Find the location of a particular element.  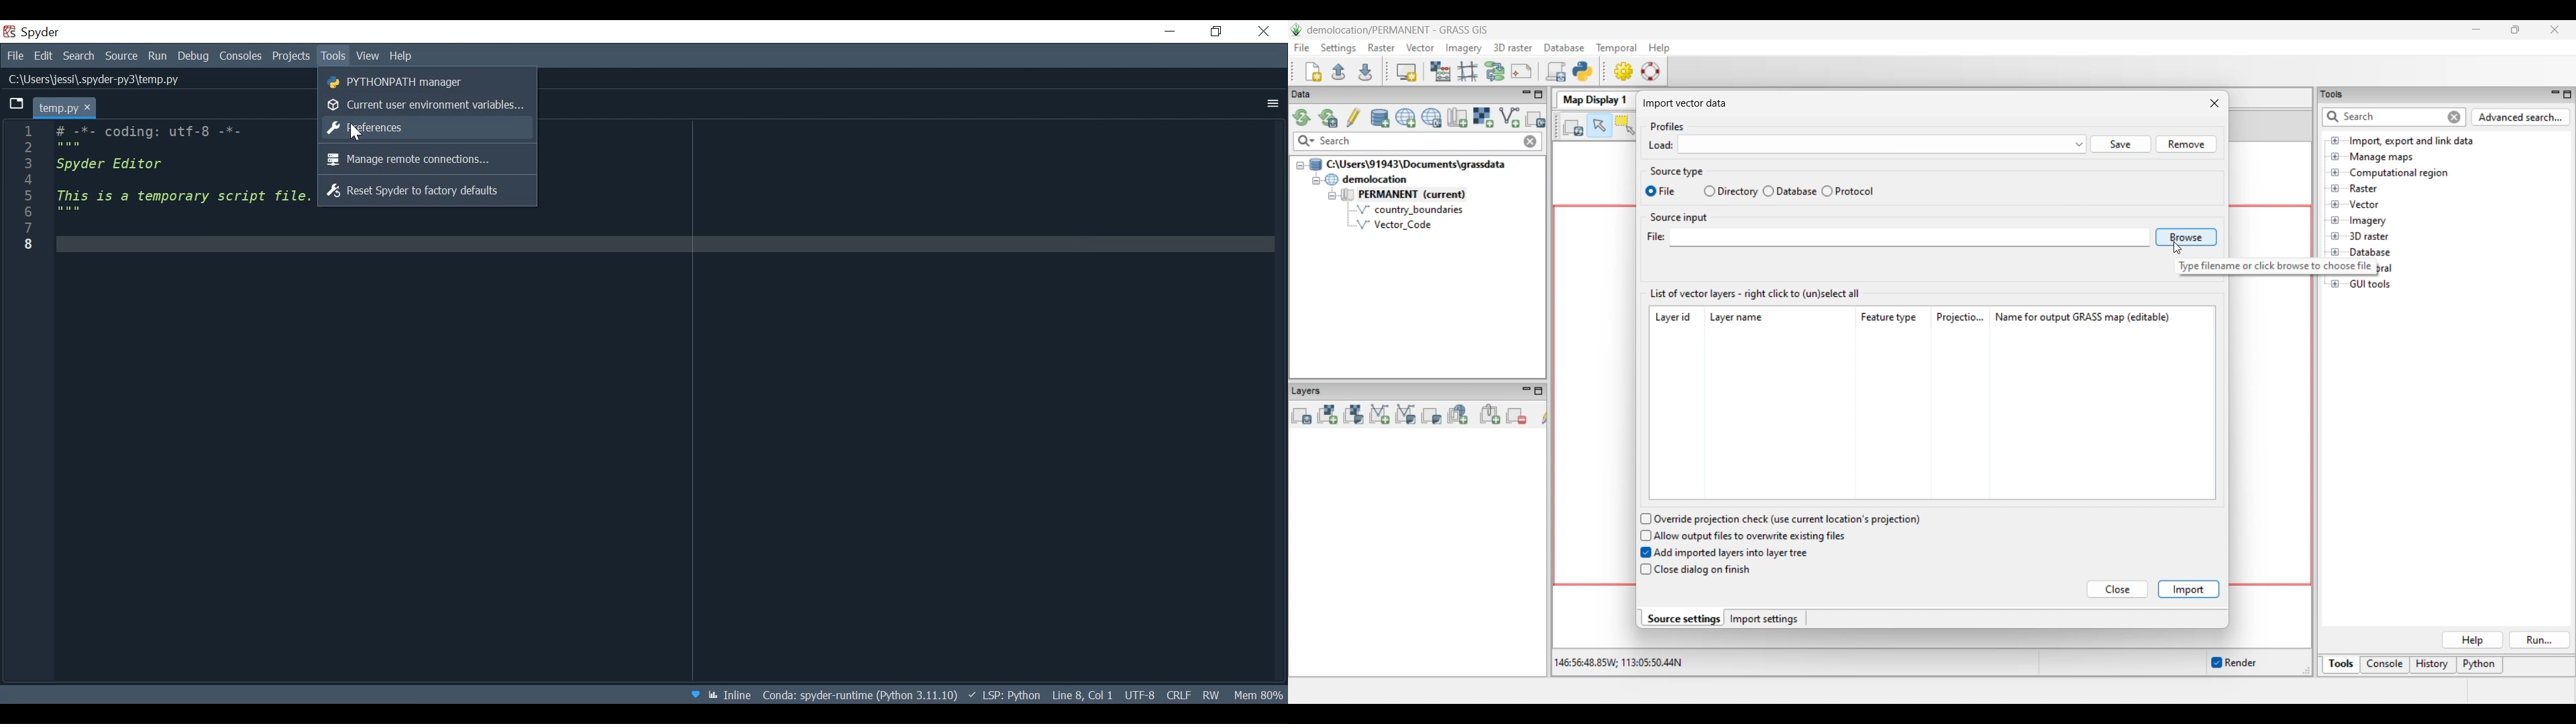

Close is located at coordinates (1265, 30).